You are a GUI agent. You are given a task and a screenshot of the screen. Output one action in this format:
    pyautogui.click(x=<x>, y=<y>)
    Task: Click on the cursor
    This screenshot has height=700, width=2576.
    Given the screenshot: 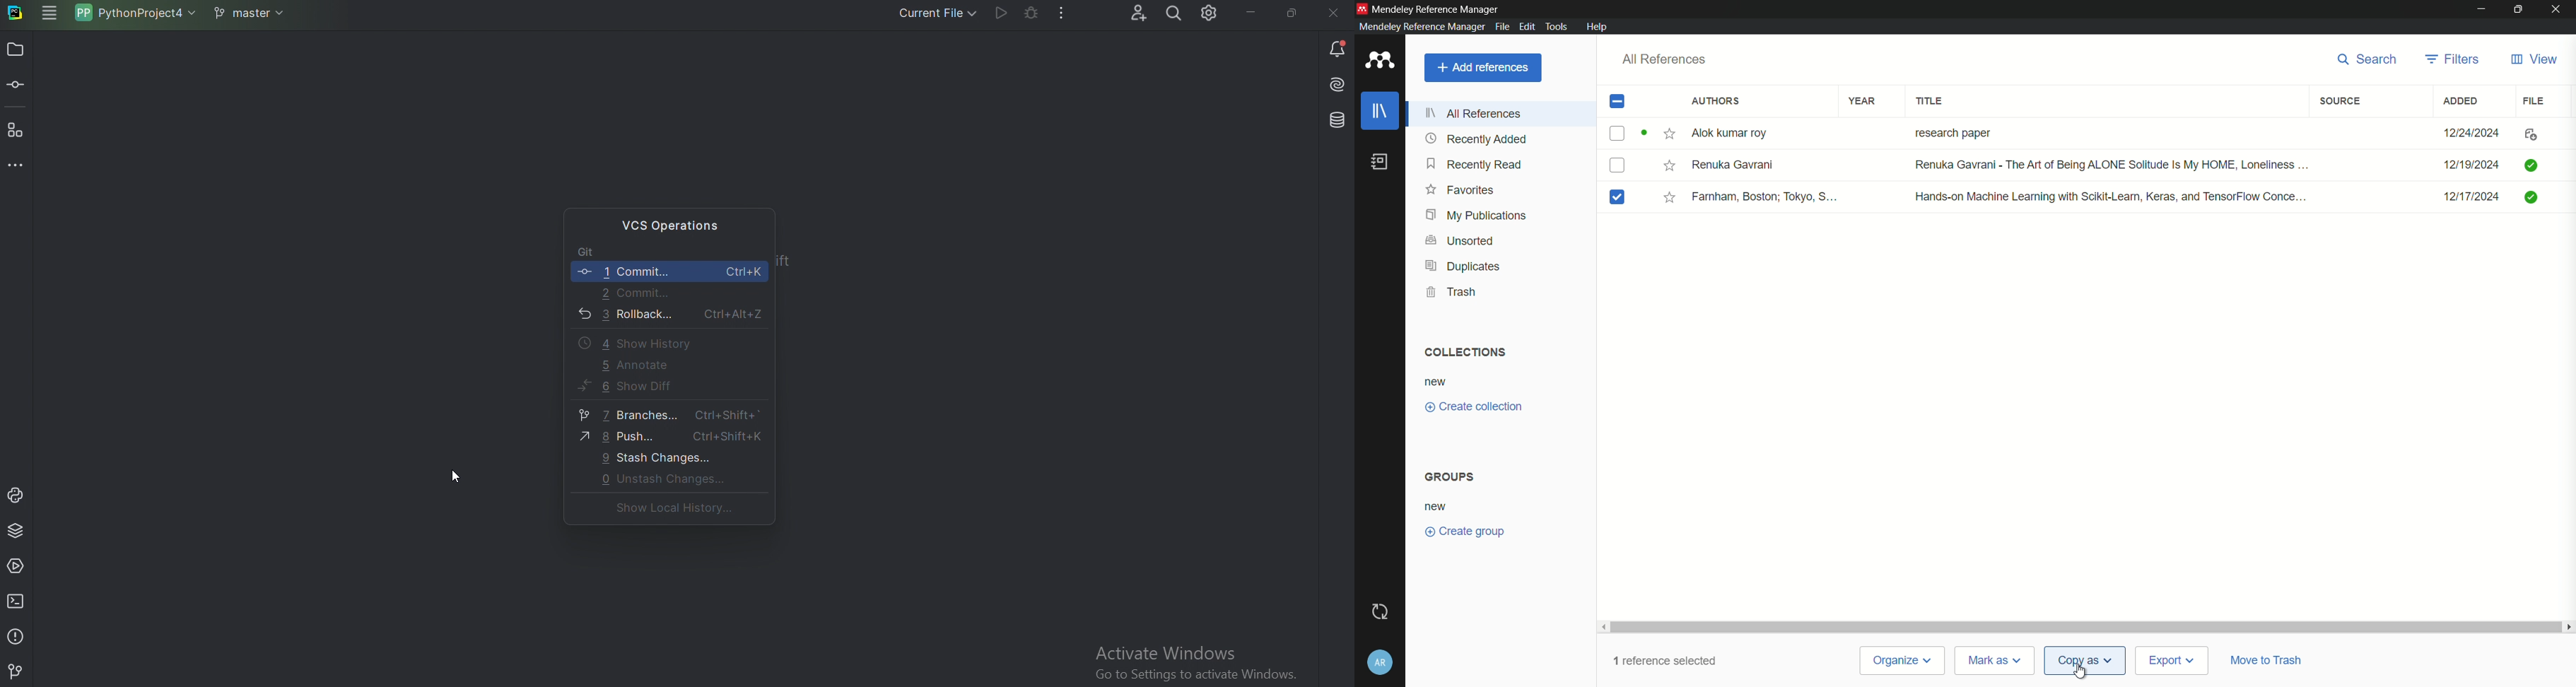 What is the action you would take?
    pyautogui.click(x=2077, y=671)
    